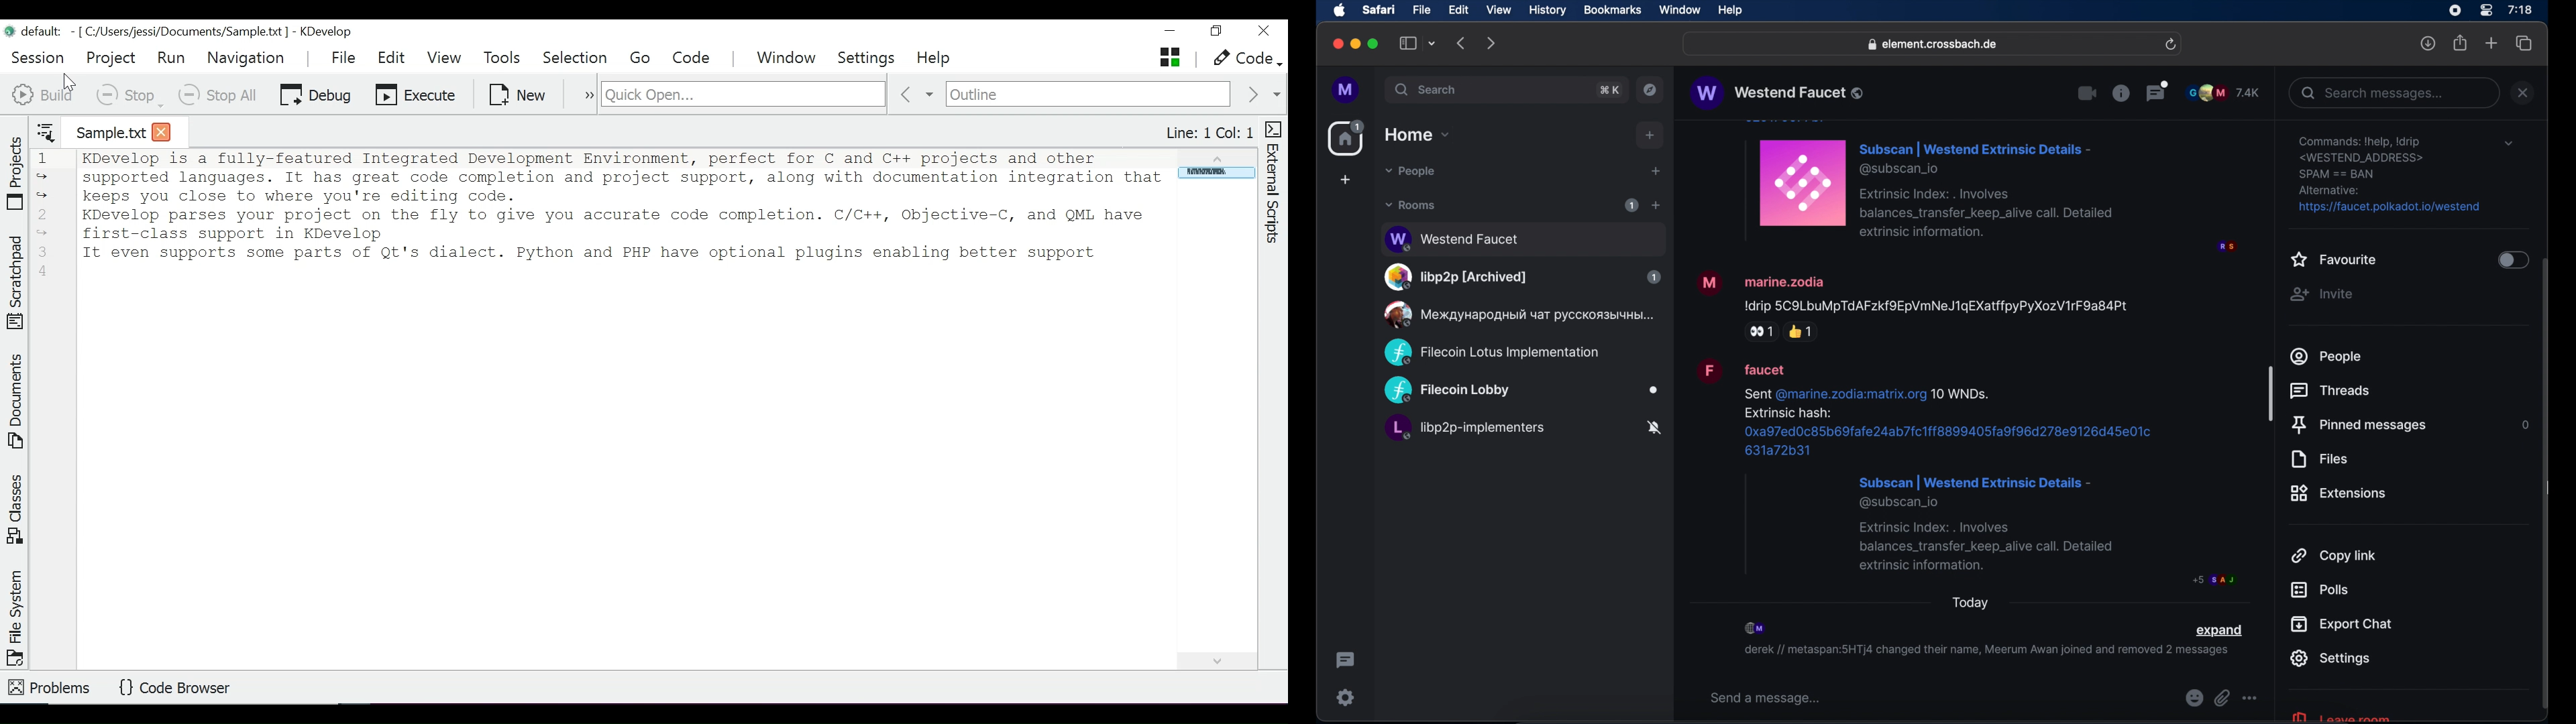  I want to click on threads, so click(2157, 90).